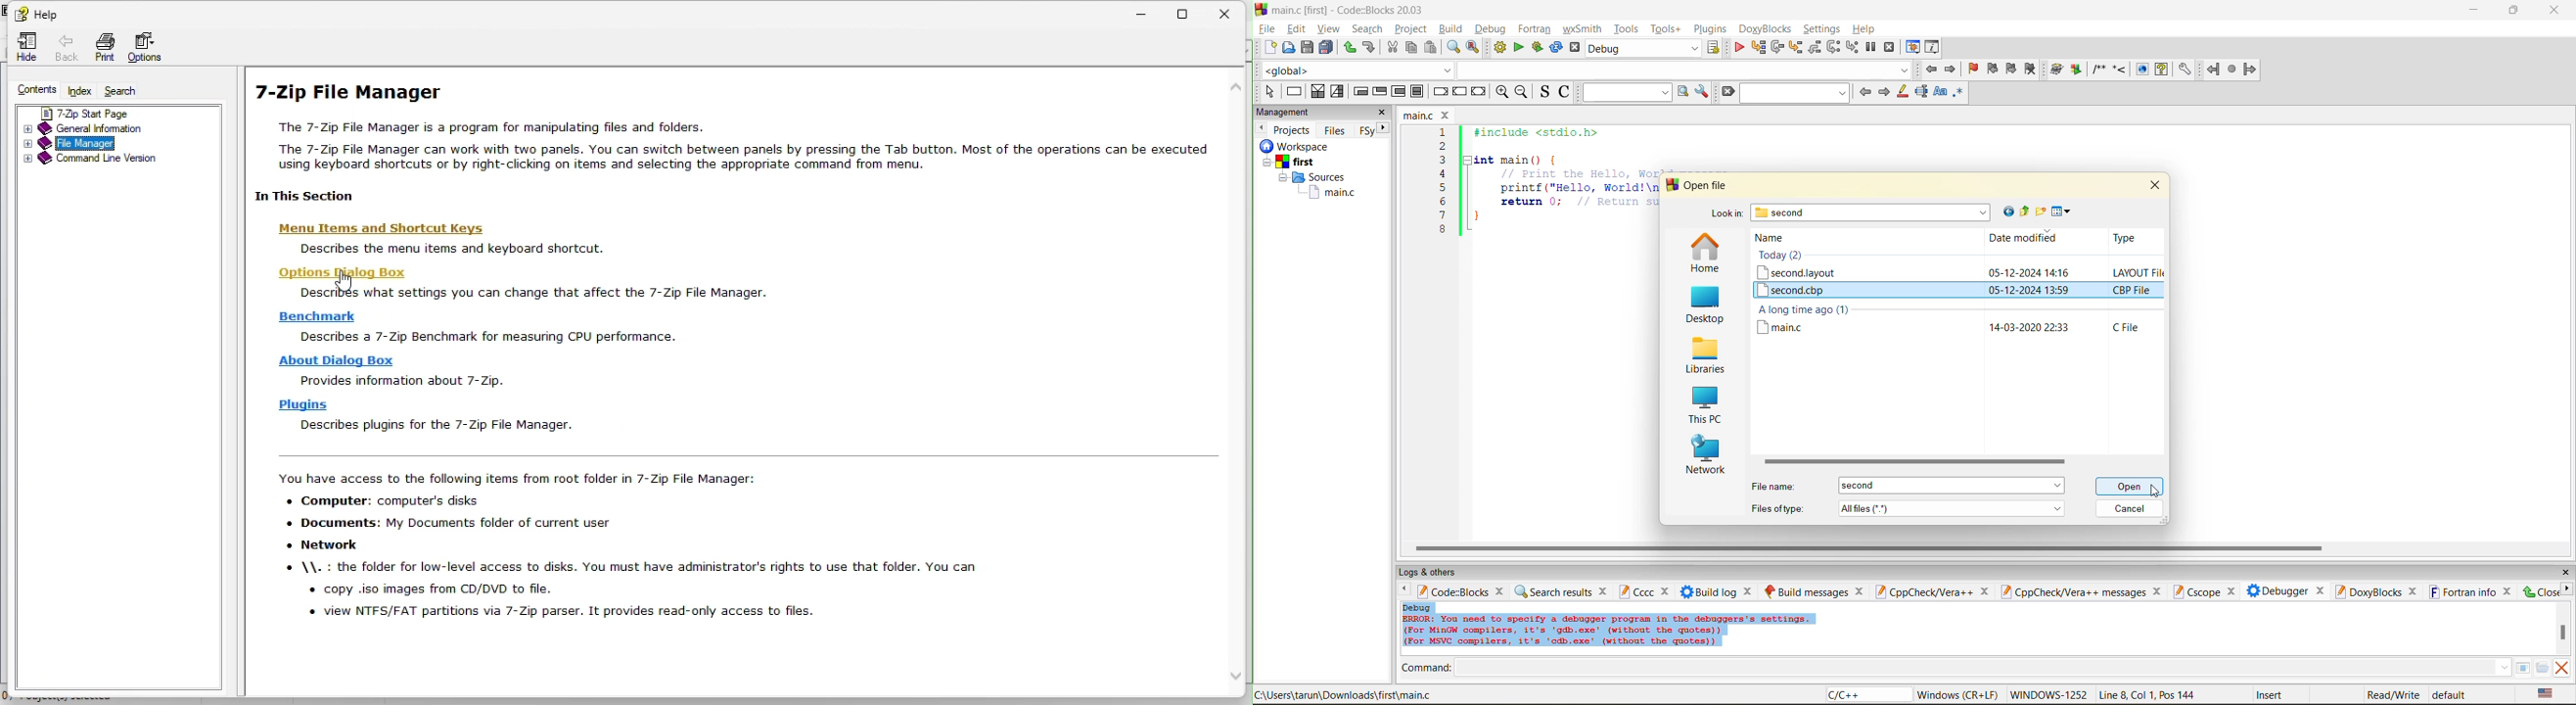 This screenshot has height=728, width=2576. Describe the element at coordinates (1298, 29) in the screenshot. I see `edit` at that location.